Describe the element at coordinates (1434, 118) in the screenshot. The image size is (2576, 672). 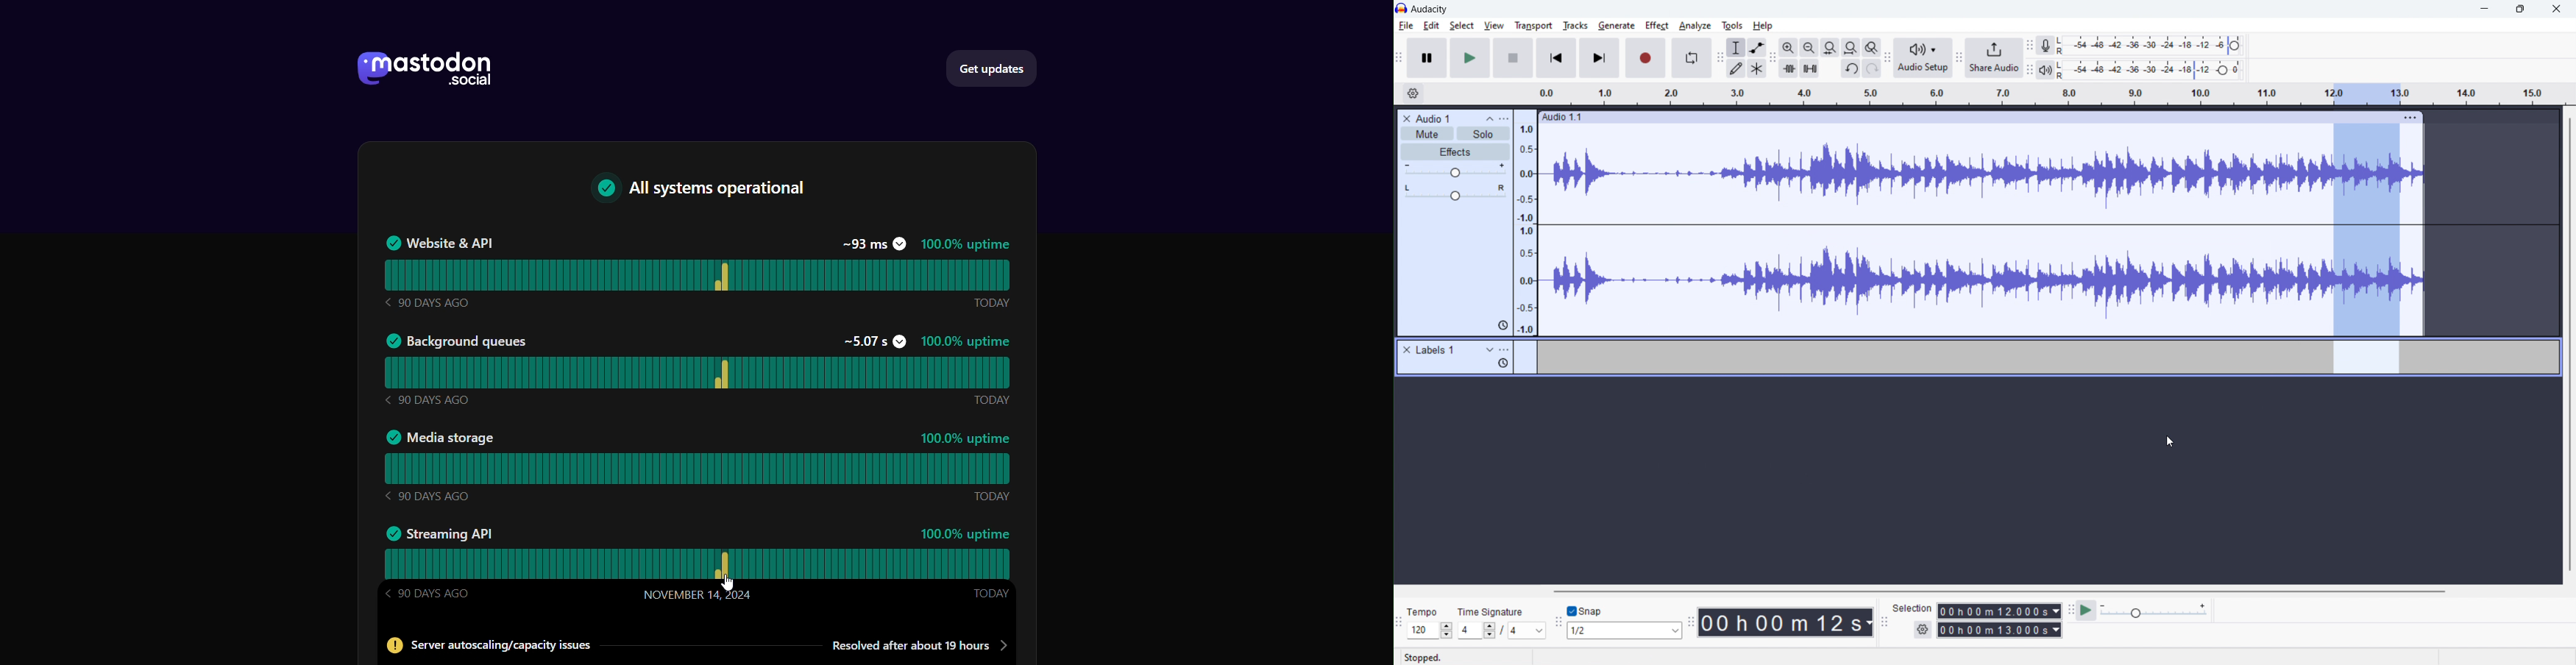
I see `track title` at that location.